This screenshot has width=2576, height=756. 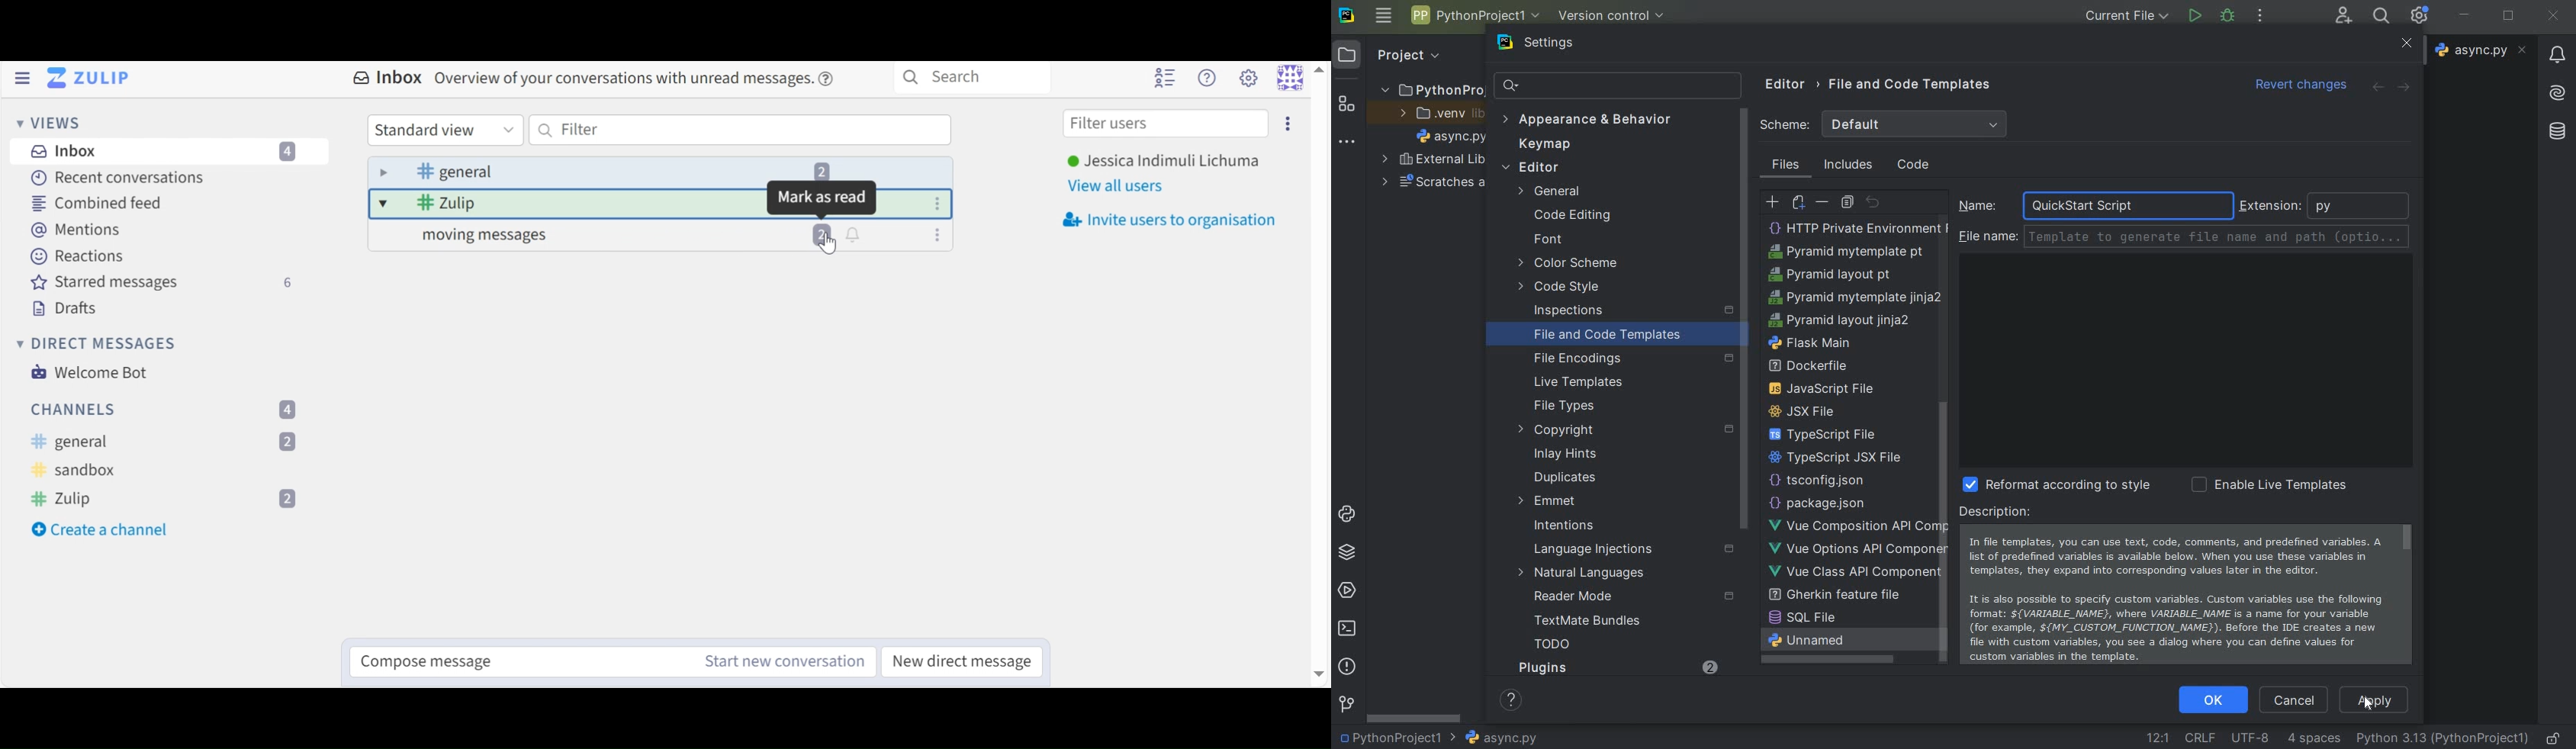 I want to click on file name, so click(x=1450, y=133).